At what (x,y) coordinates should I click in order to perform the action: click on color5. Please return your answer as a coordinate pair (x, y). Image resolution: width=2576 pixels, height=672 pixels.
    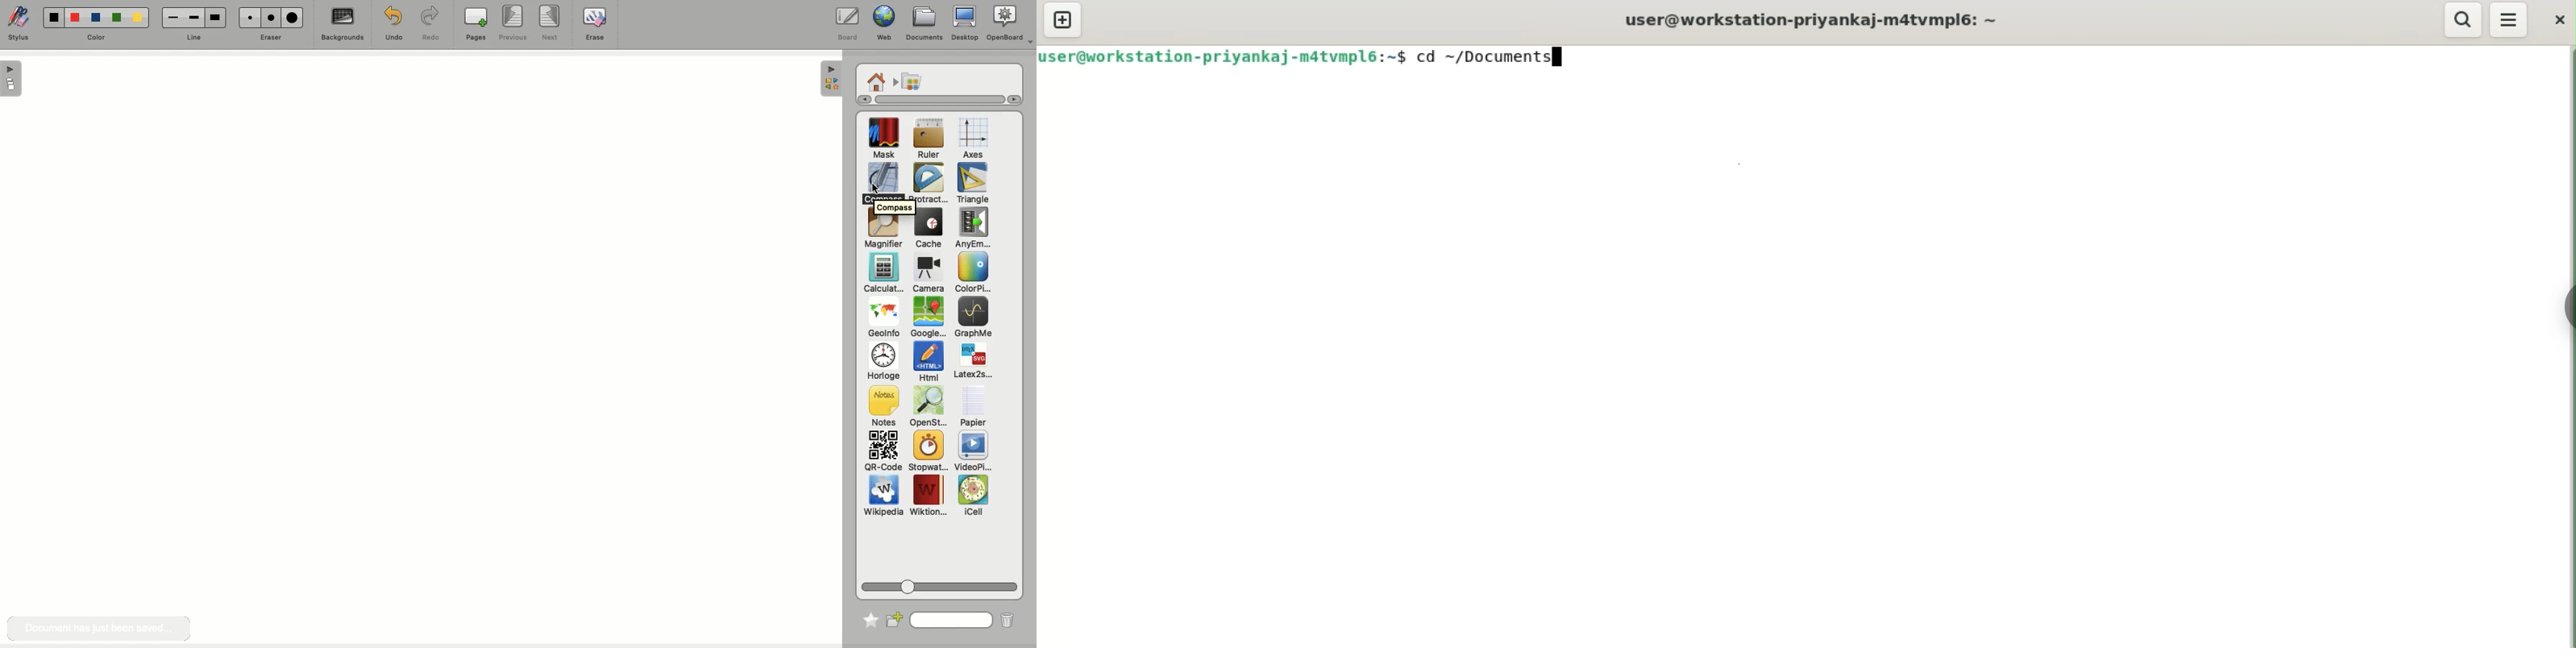
    Looking at the image, I should click on (137, 19).